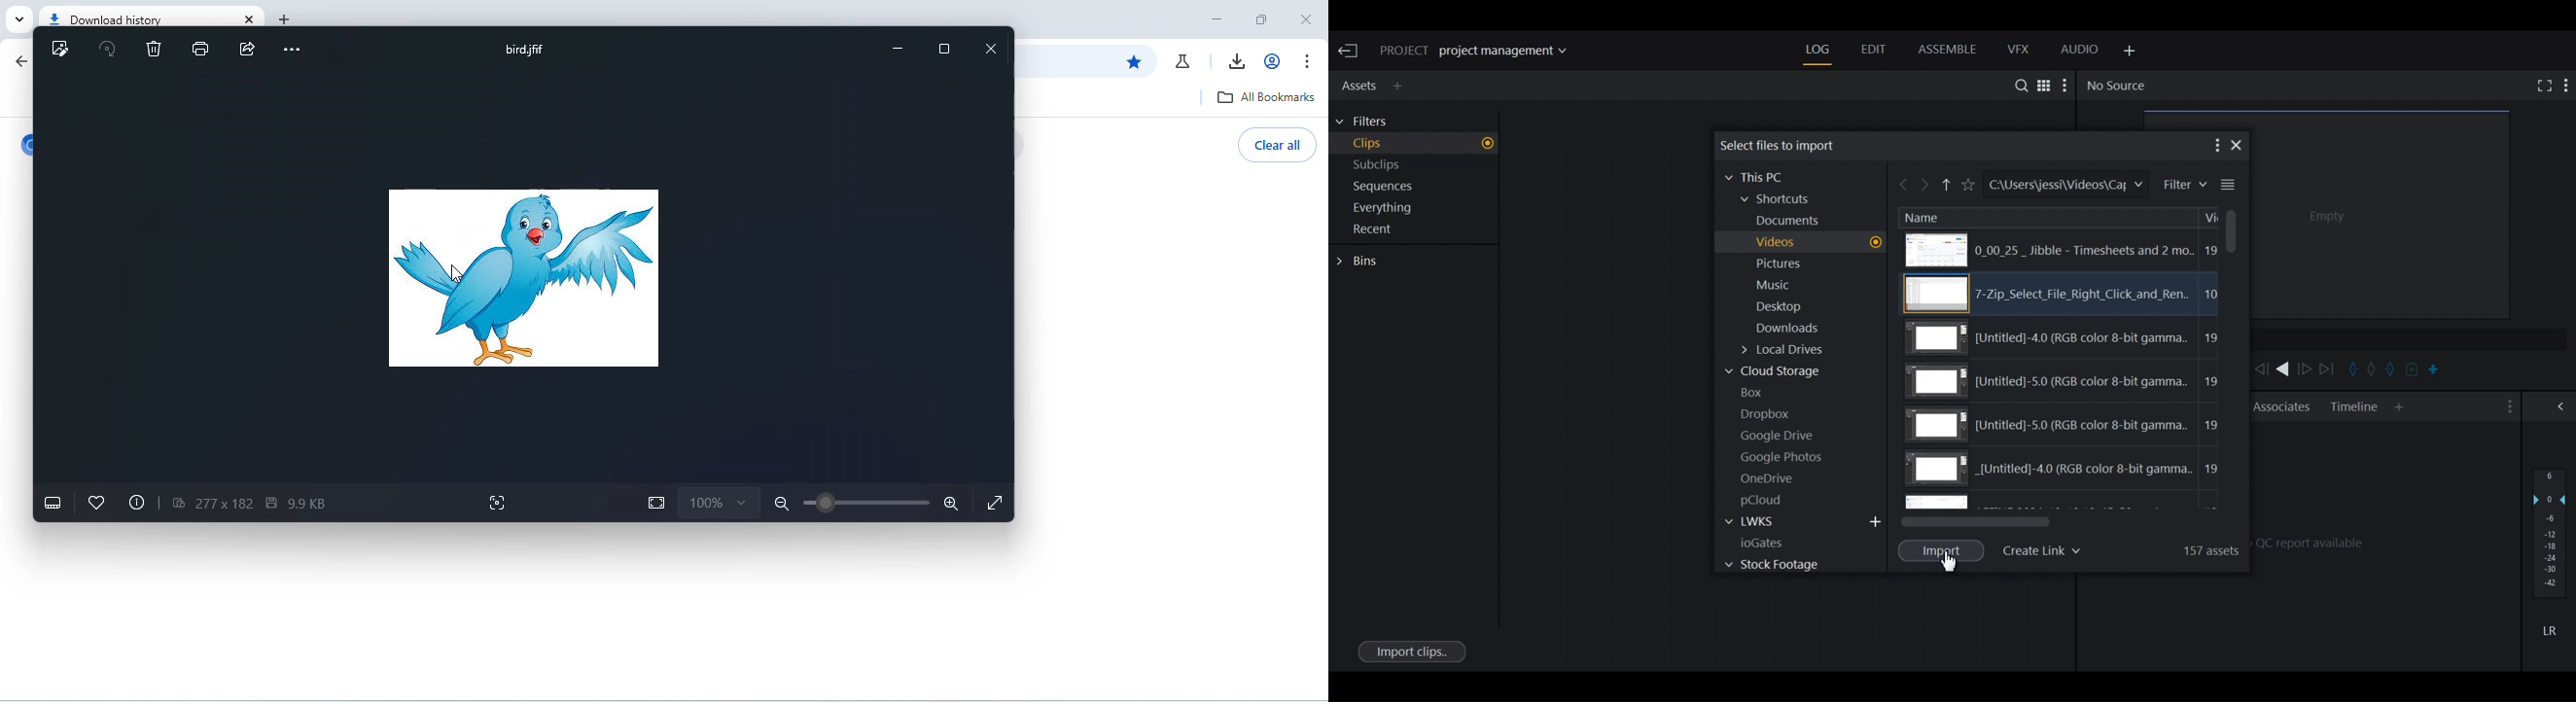 The width and height of the screenshot is (2576, 728). Describe the element at coordinates (2352, 369) in the screenshot. I see `Mark in` at that location.